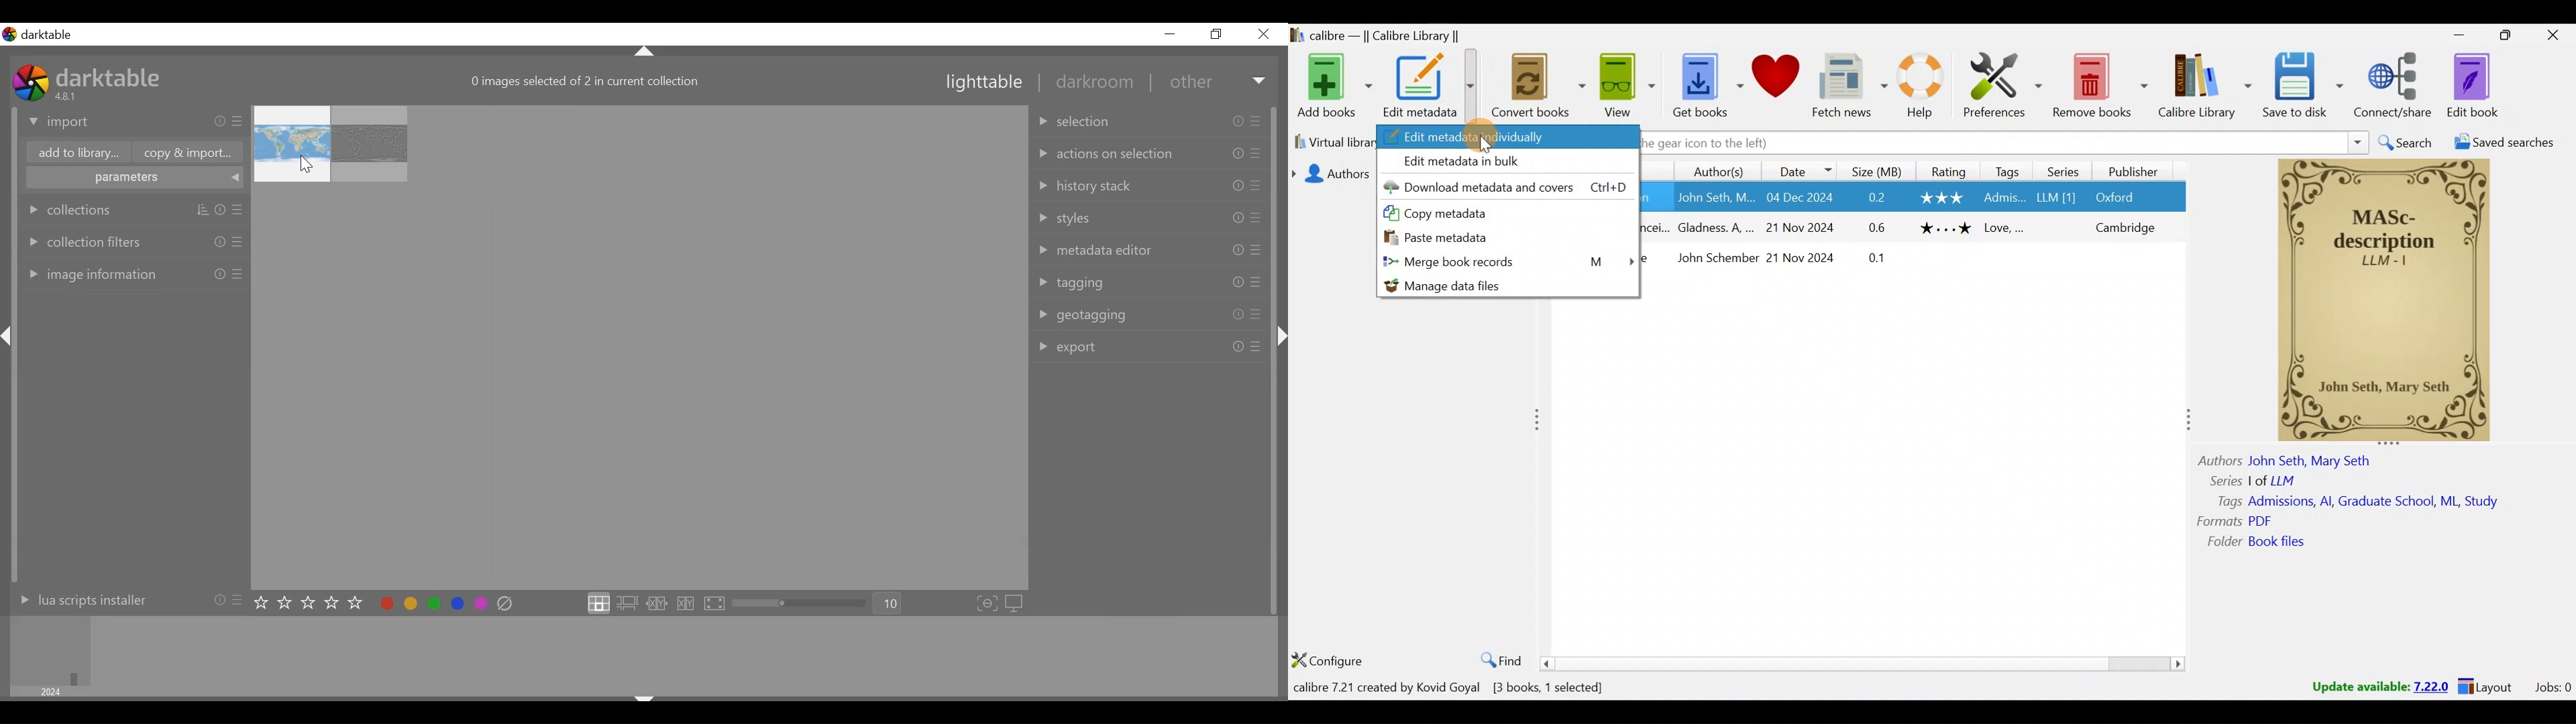 The height and width of the screenshot is (728, 2576). Describe the element at coordinates (2059, 198) in the screenshot. I see `` at that location.